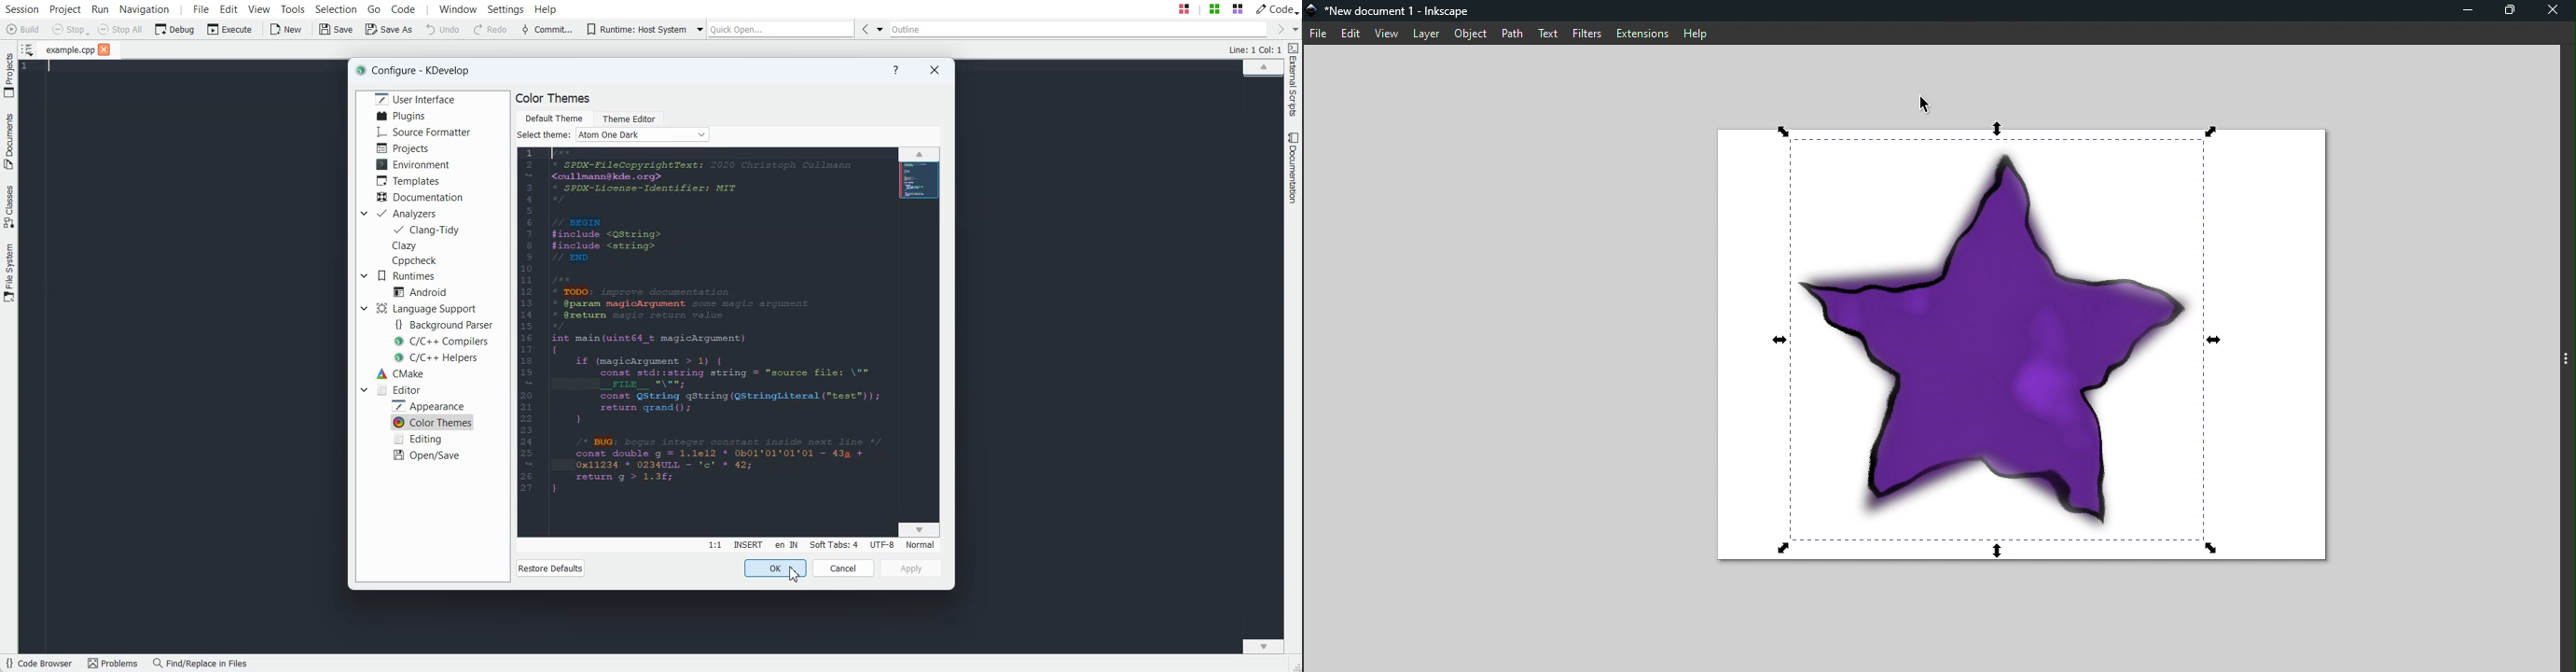 Image resolution: width=2576 pixels, height=672 pixels. What do you see at coordinates (628, 117) in the screenshot?
I see `Theme Editor` at bounding box center [628, 117].